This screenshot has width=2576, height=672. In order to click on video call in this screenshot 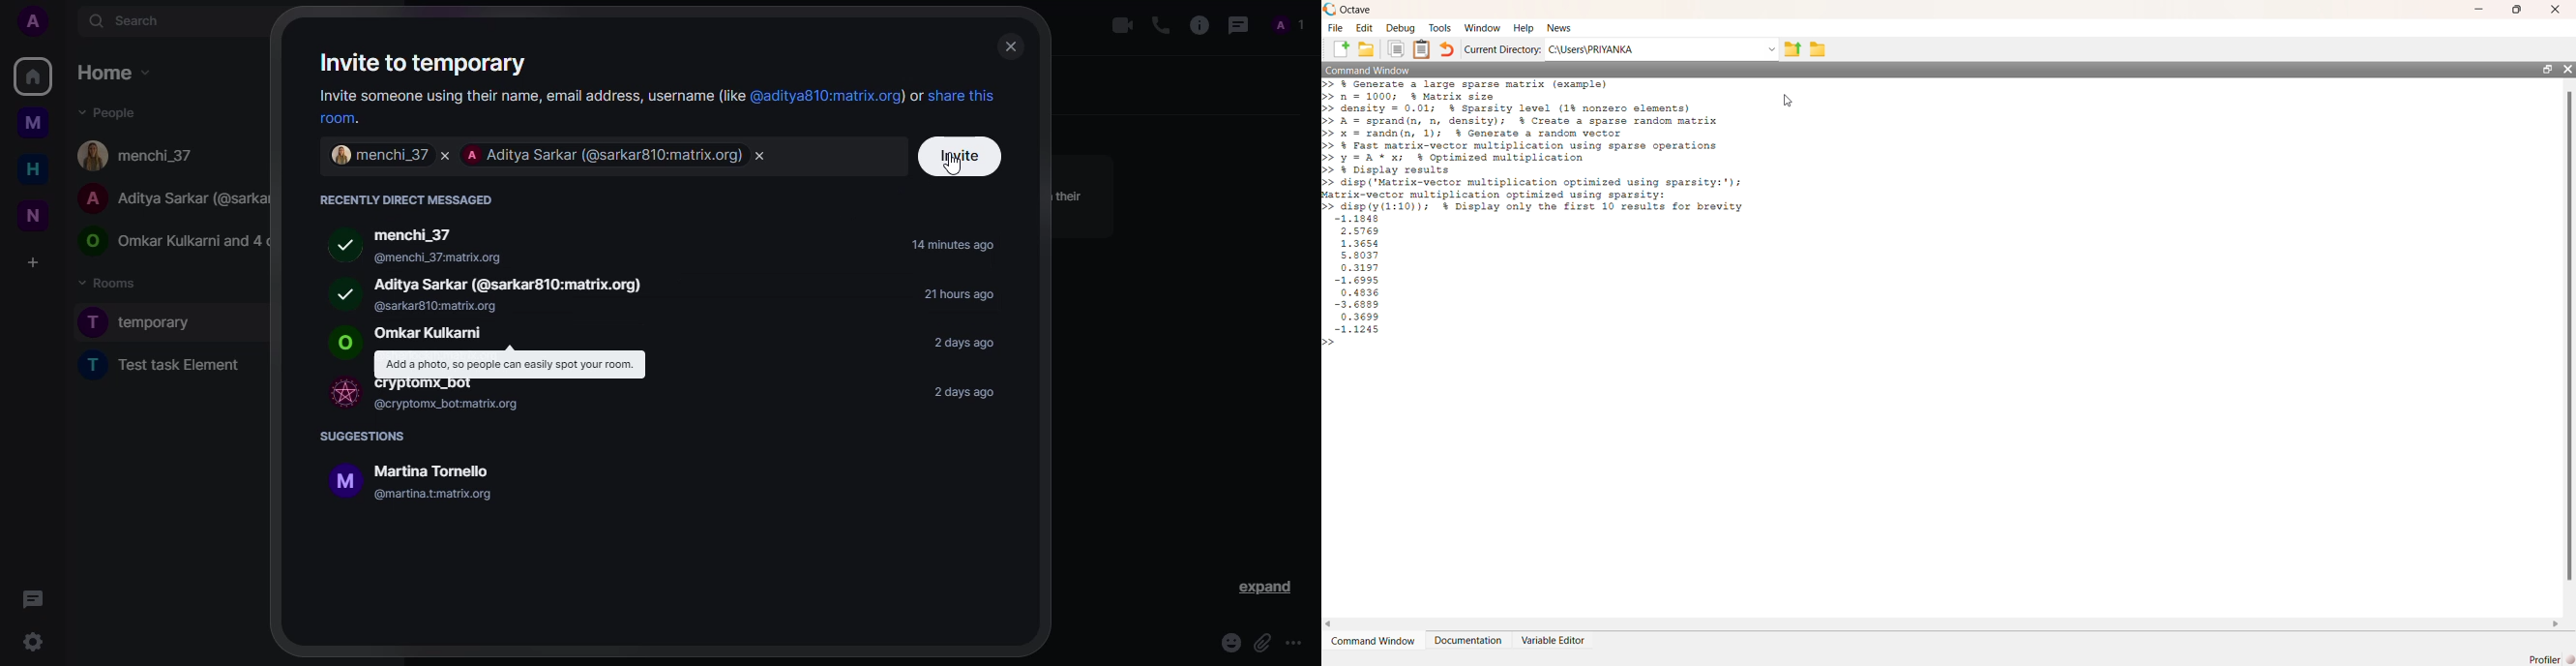, I will do `click(1112, 26)`.